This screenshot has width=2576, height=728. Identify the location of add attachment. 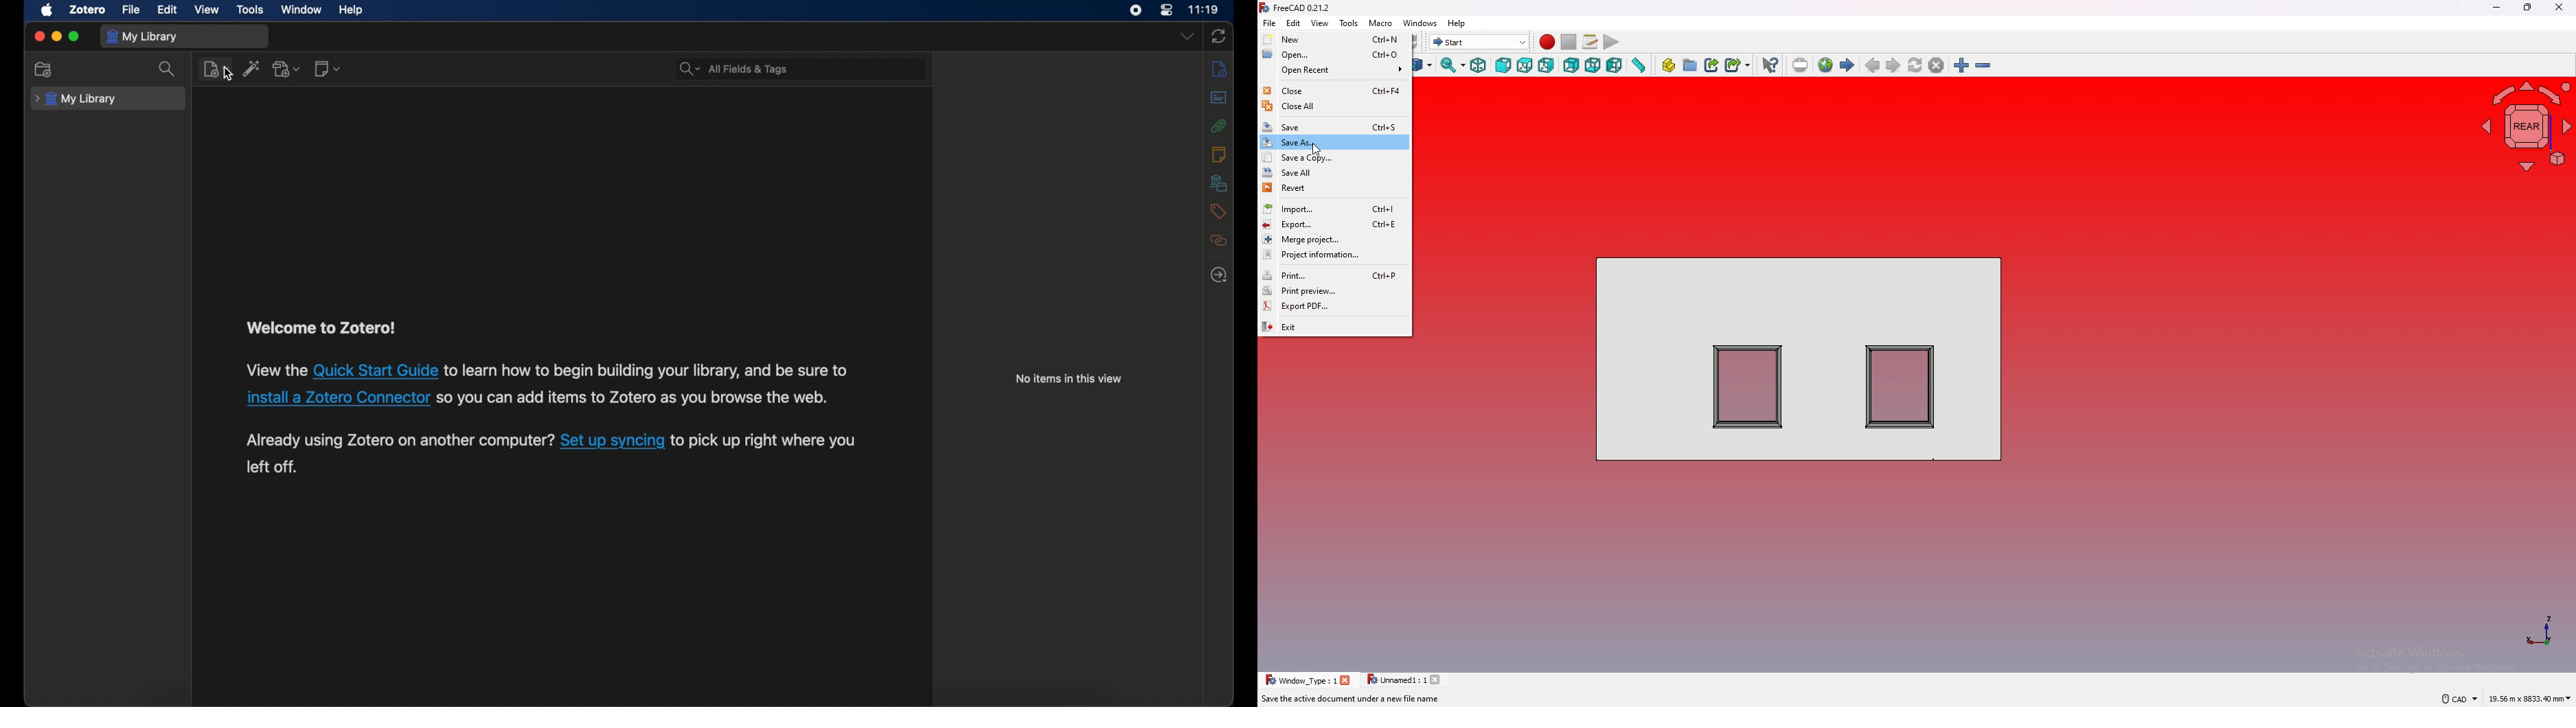
(287, 69).